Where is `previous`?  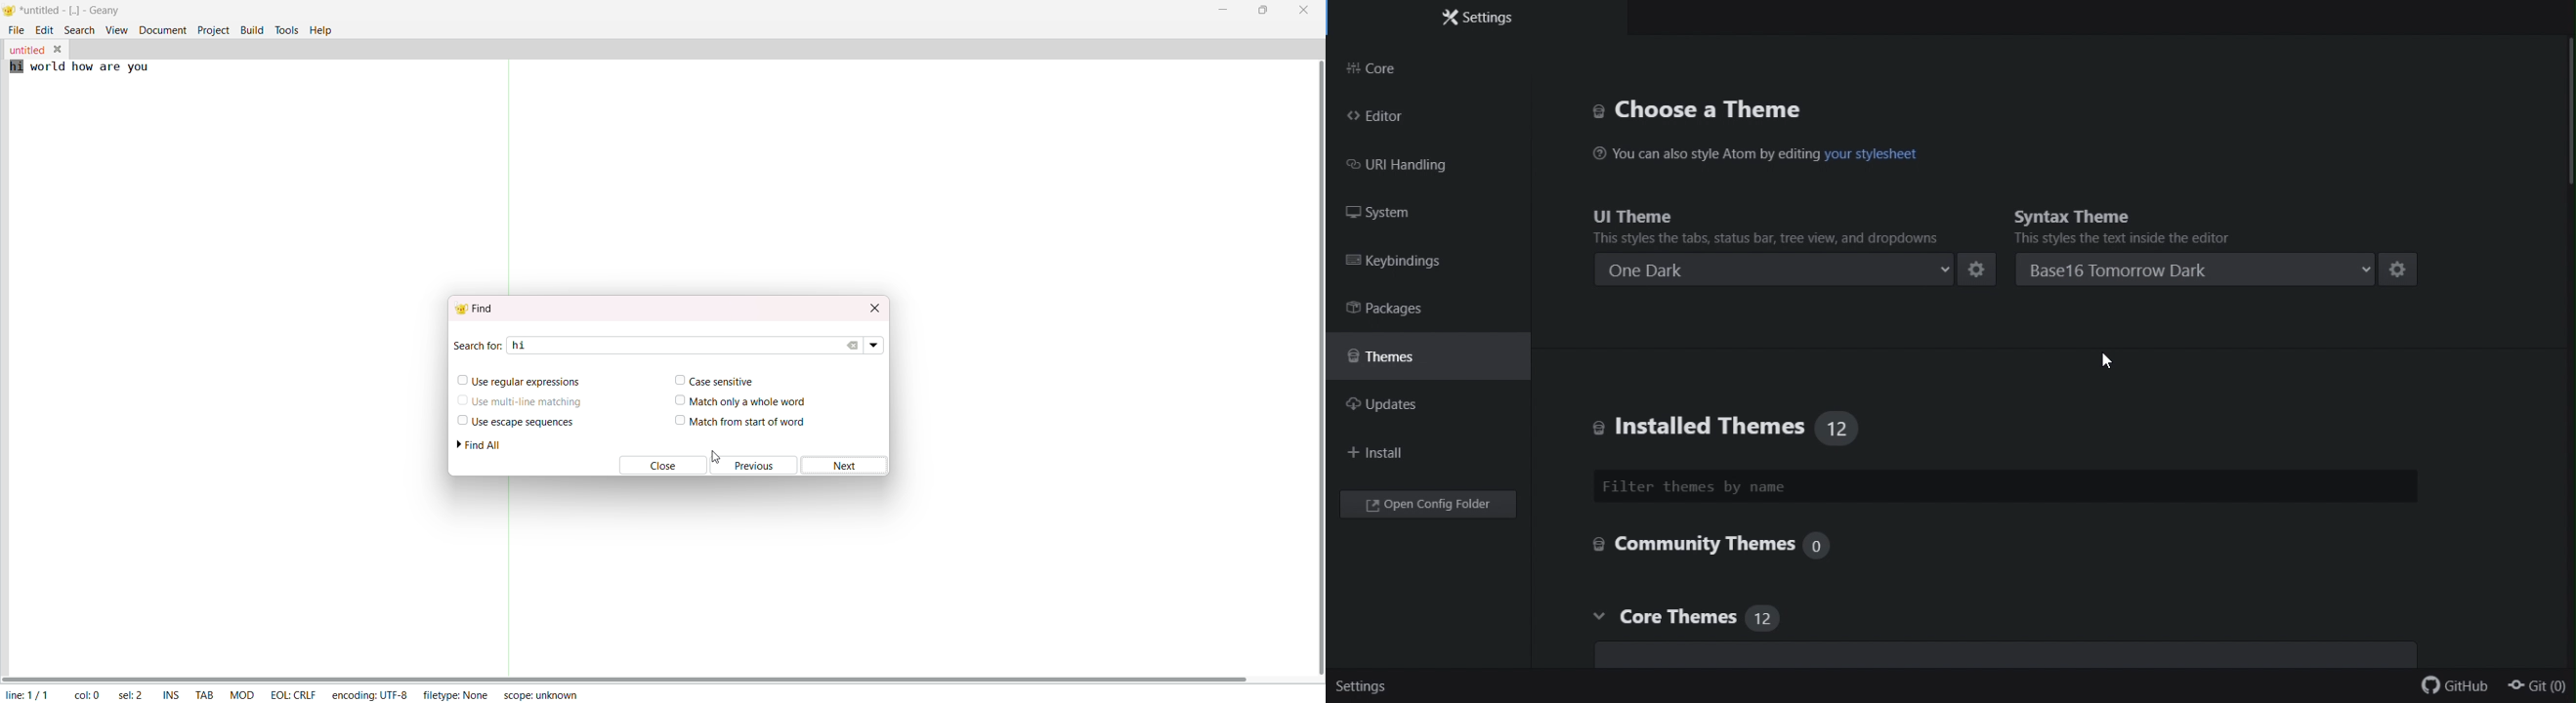 previous is located at coordinates (761, 465).